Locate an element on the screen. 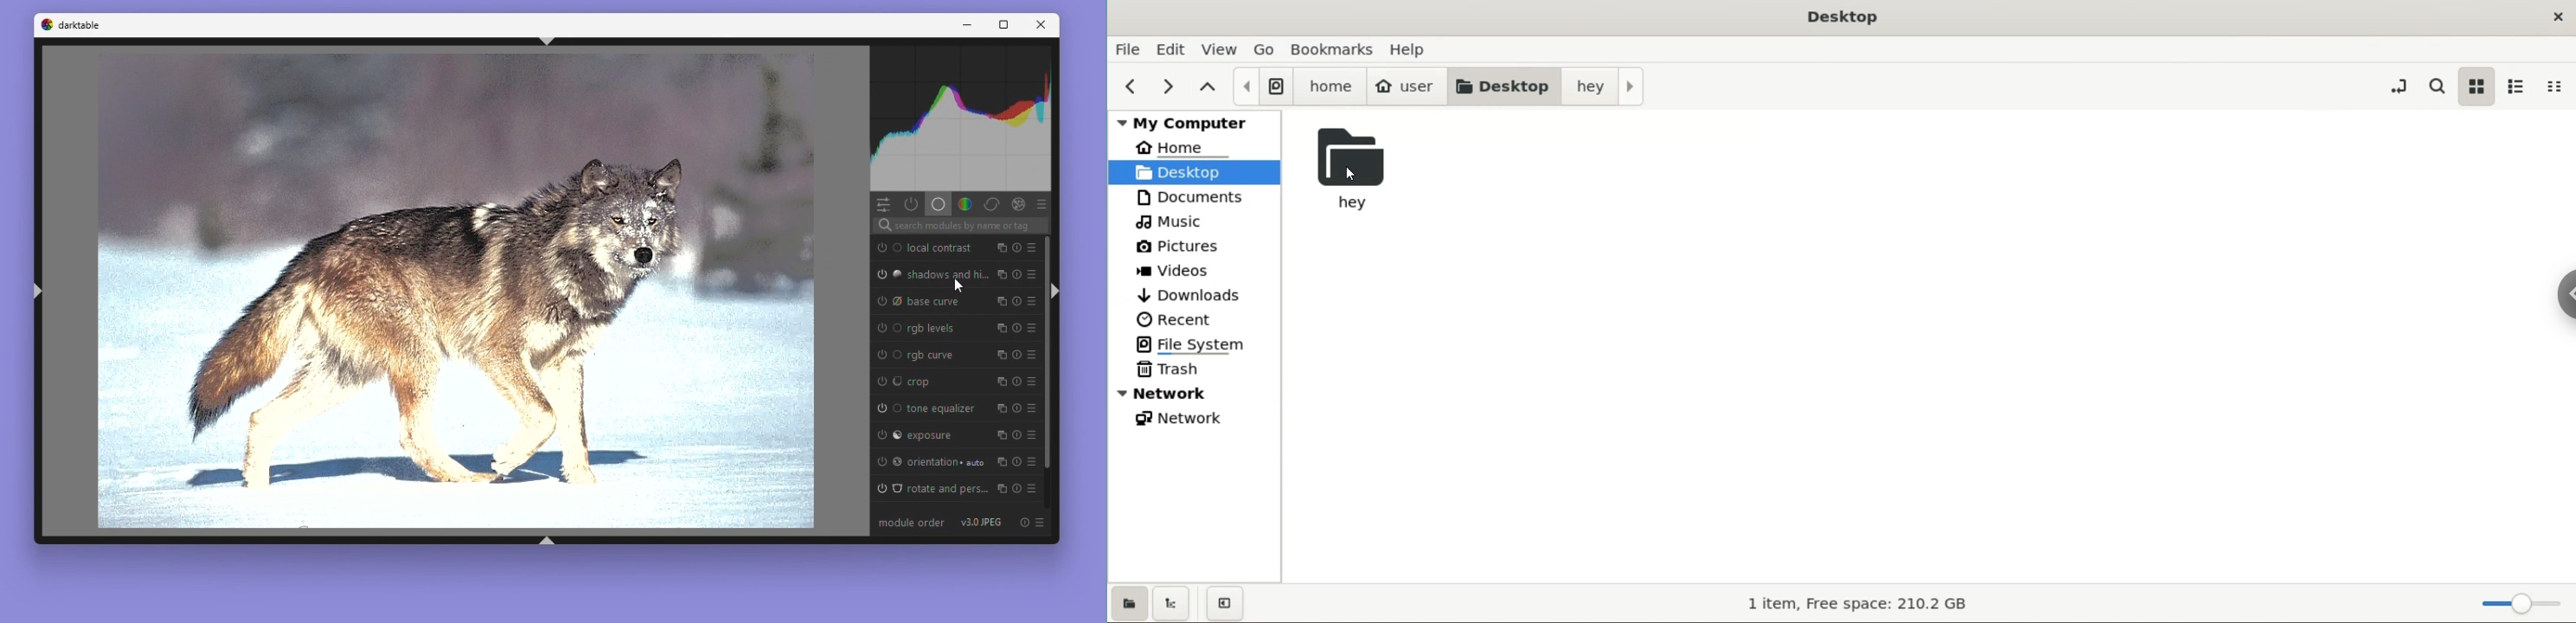 This screenshot has height=644, width=2576. Minimise is located at coordinates (973, 26).